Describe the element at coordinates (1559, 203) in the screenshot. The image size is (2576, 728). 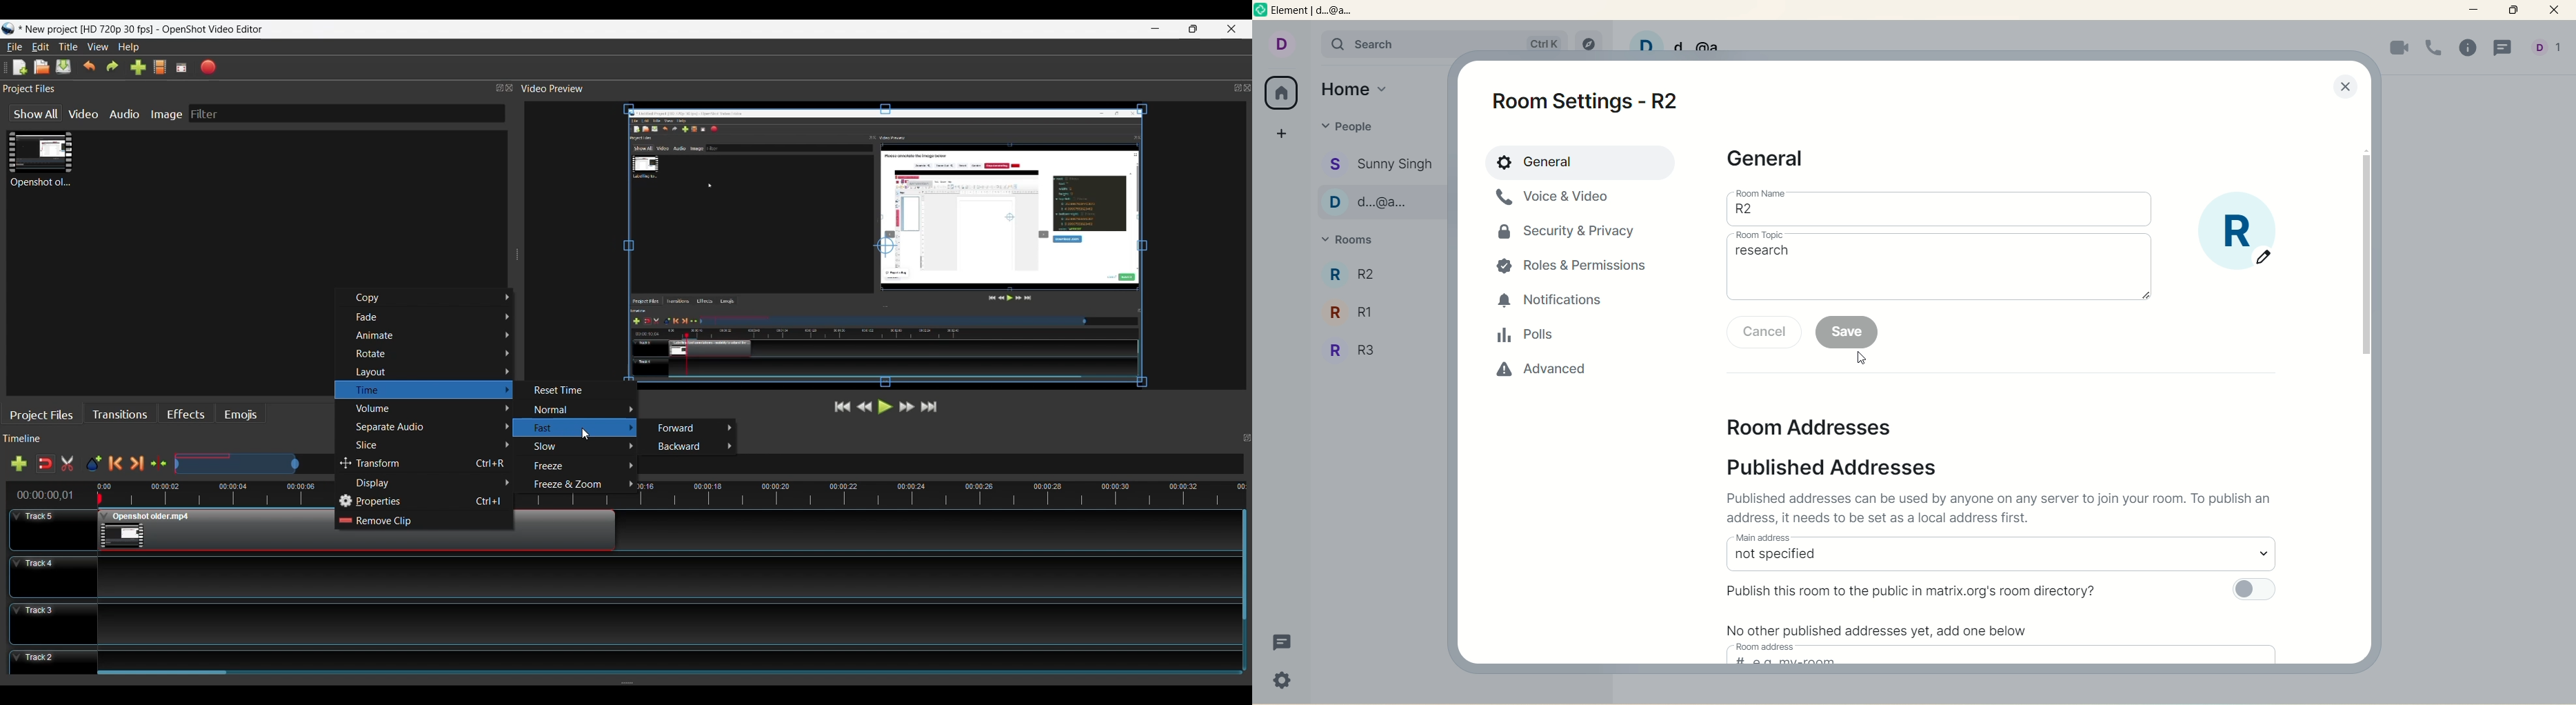
I see `voice & video` at that location.